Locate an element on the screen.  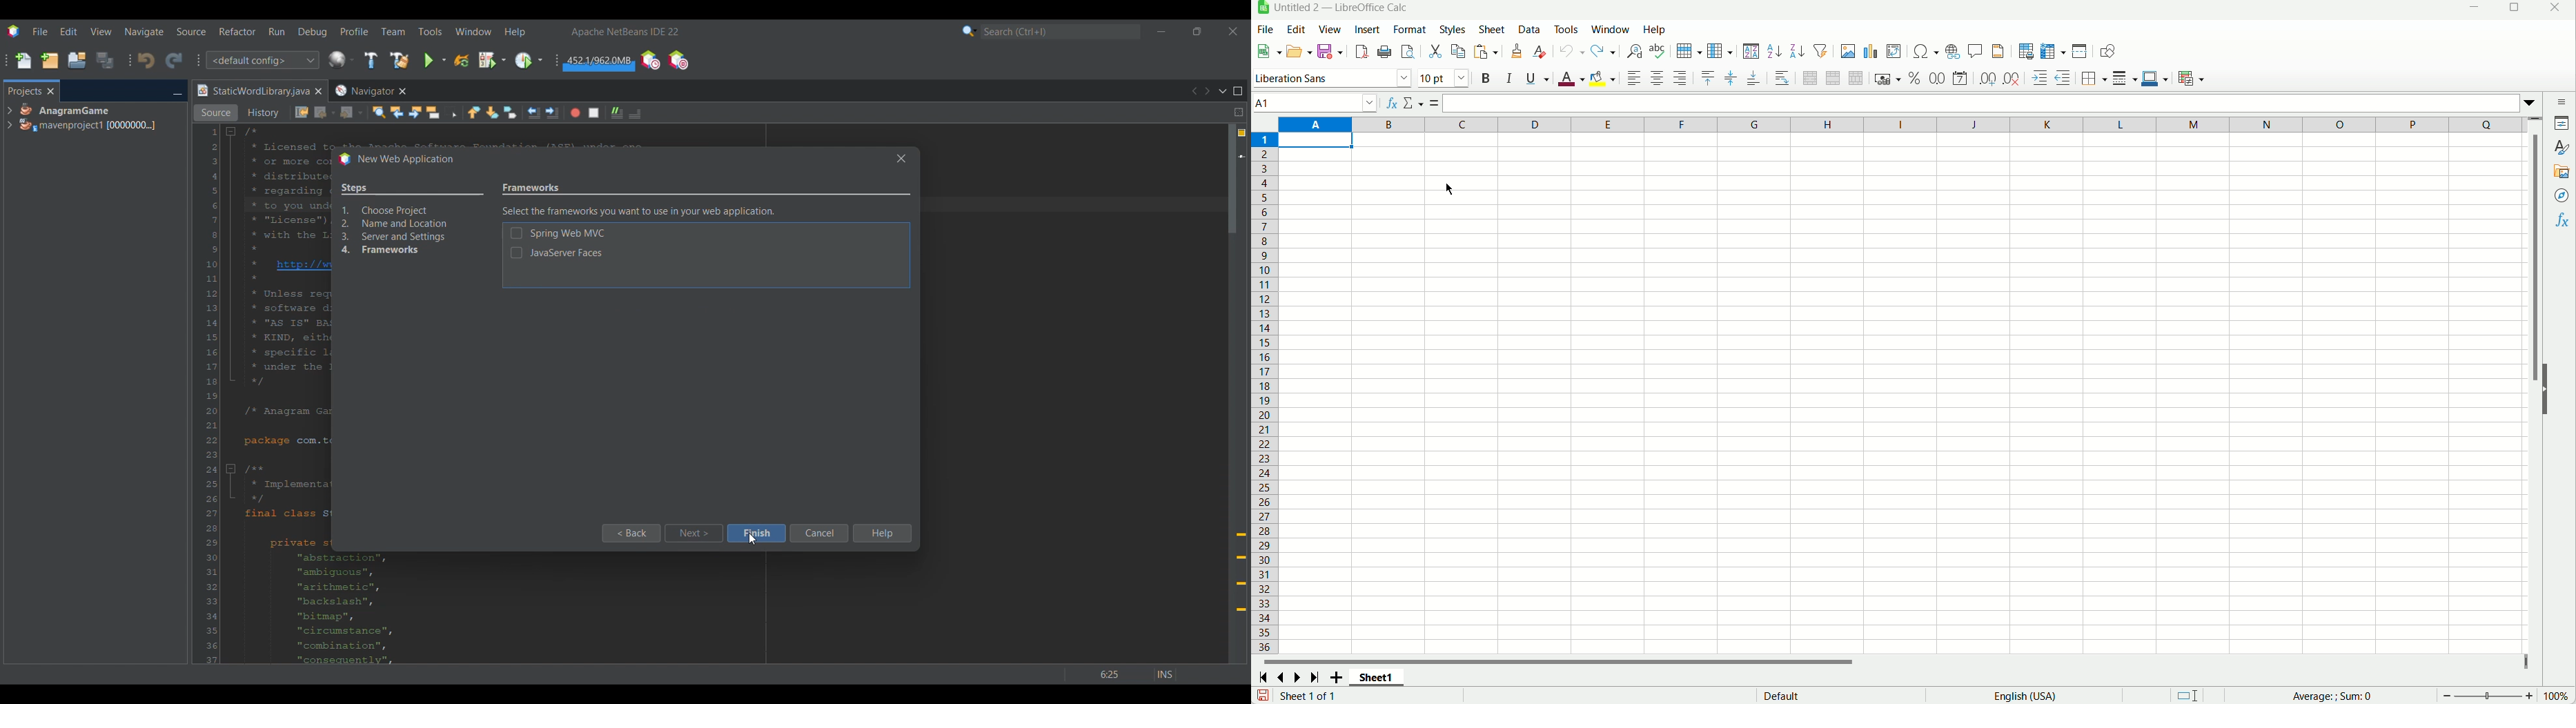
Delete decimal place is located at coordinates (2012, 79).